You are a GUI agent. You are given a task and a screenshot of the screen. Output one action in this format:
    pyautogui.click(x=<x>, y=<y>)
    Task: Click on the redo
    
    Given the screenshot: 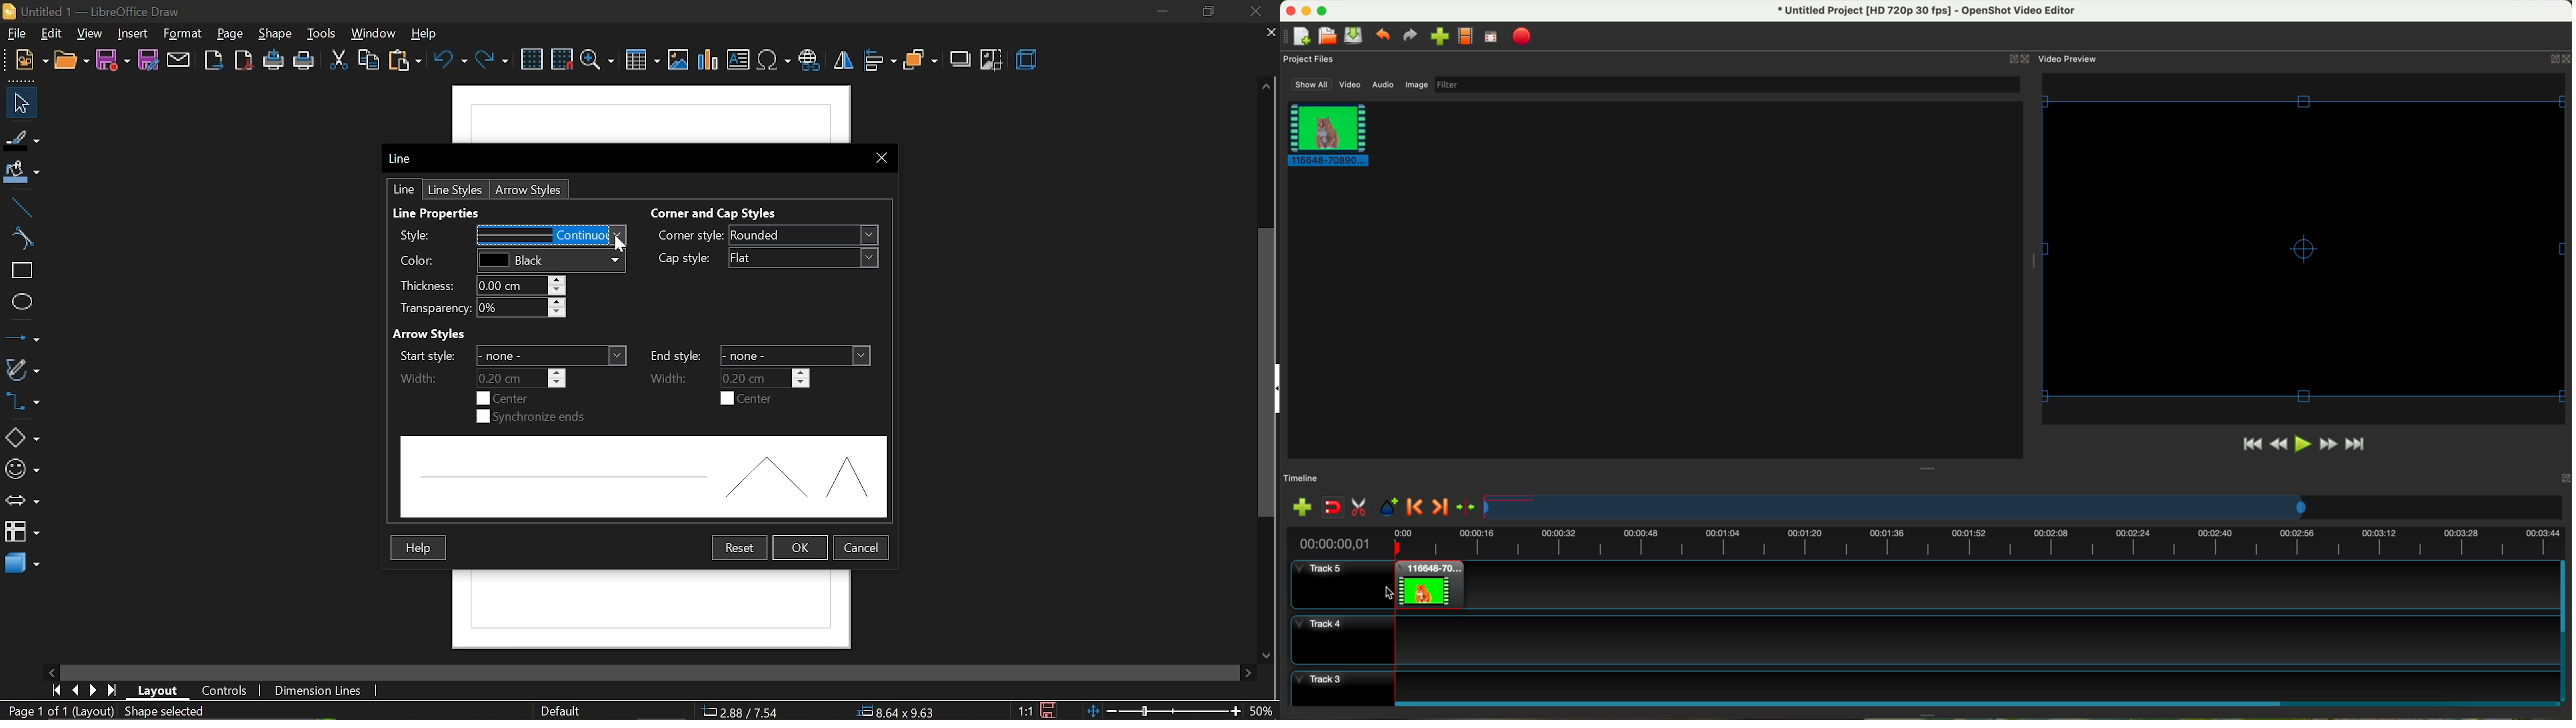 What is the action you would take?
    pyautogui.click(x=493, y=60)
    